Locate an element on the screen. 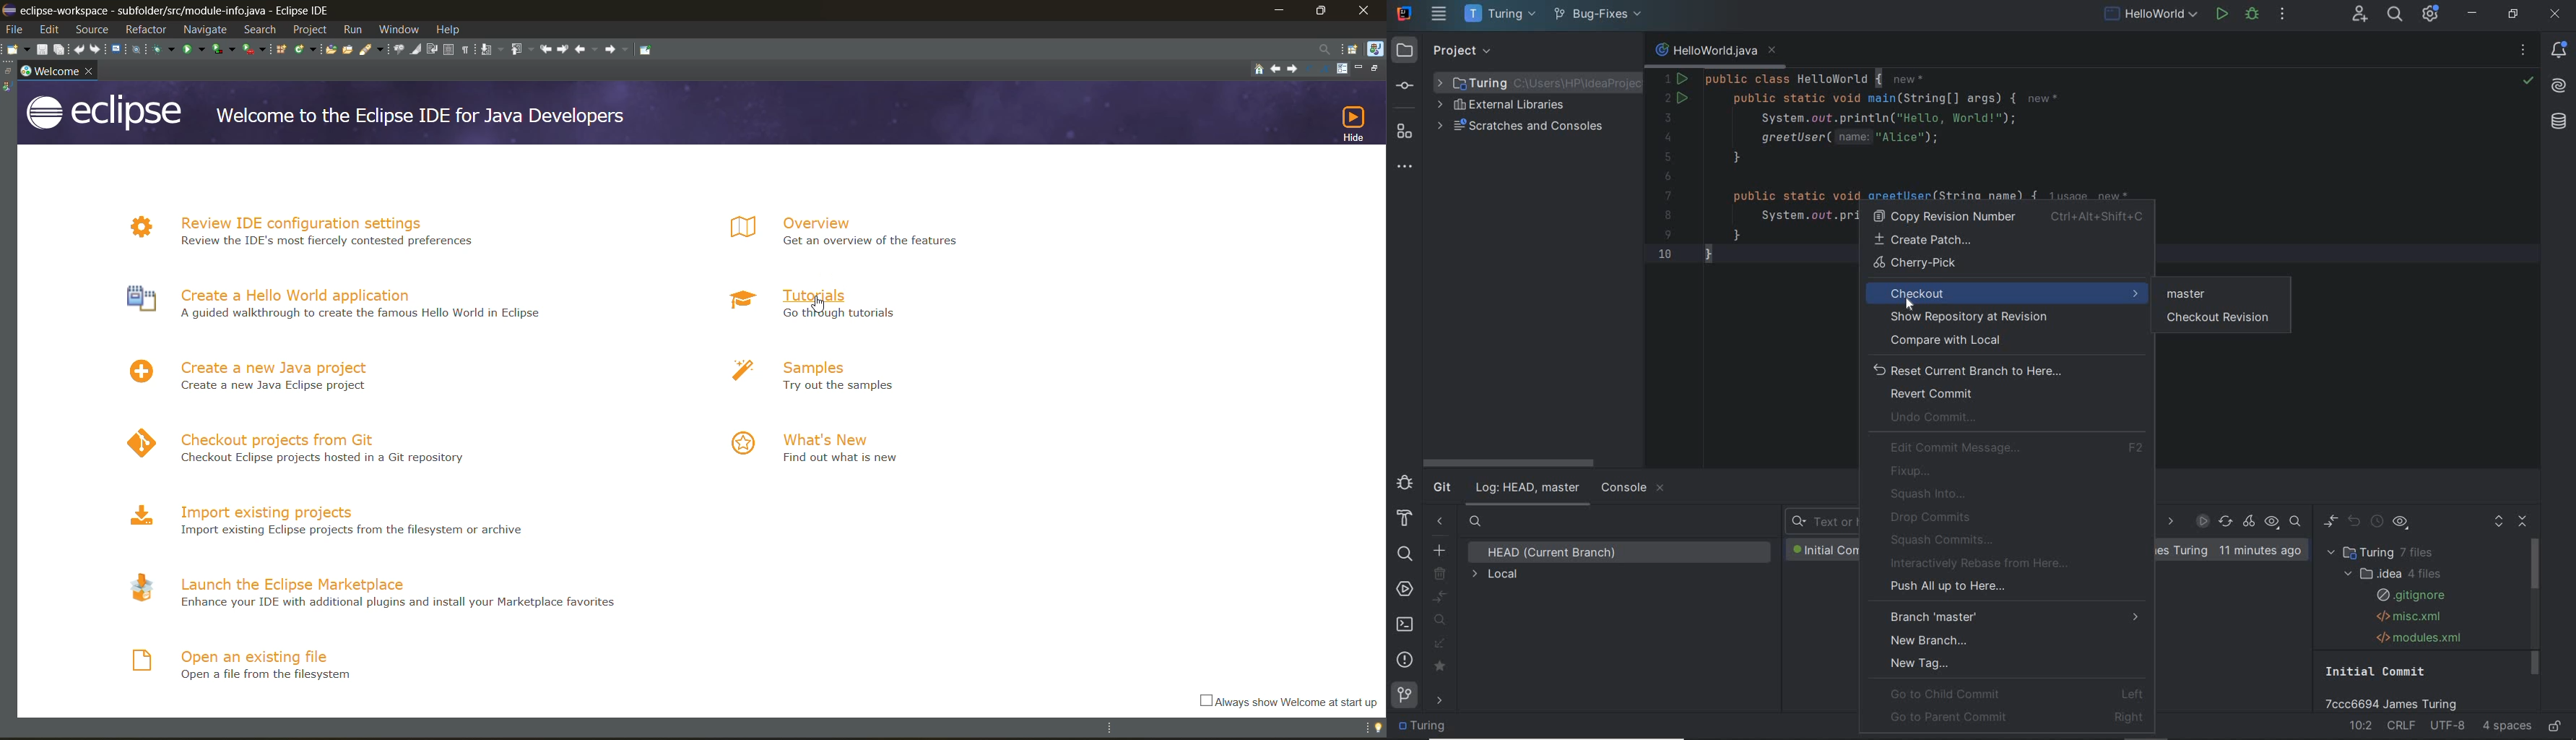 The width and height of the screenshot is (2576, 756). app title and file name is located at coordinates (204, 11).